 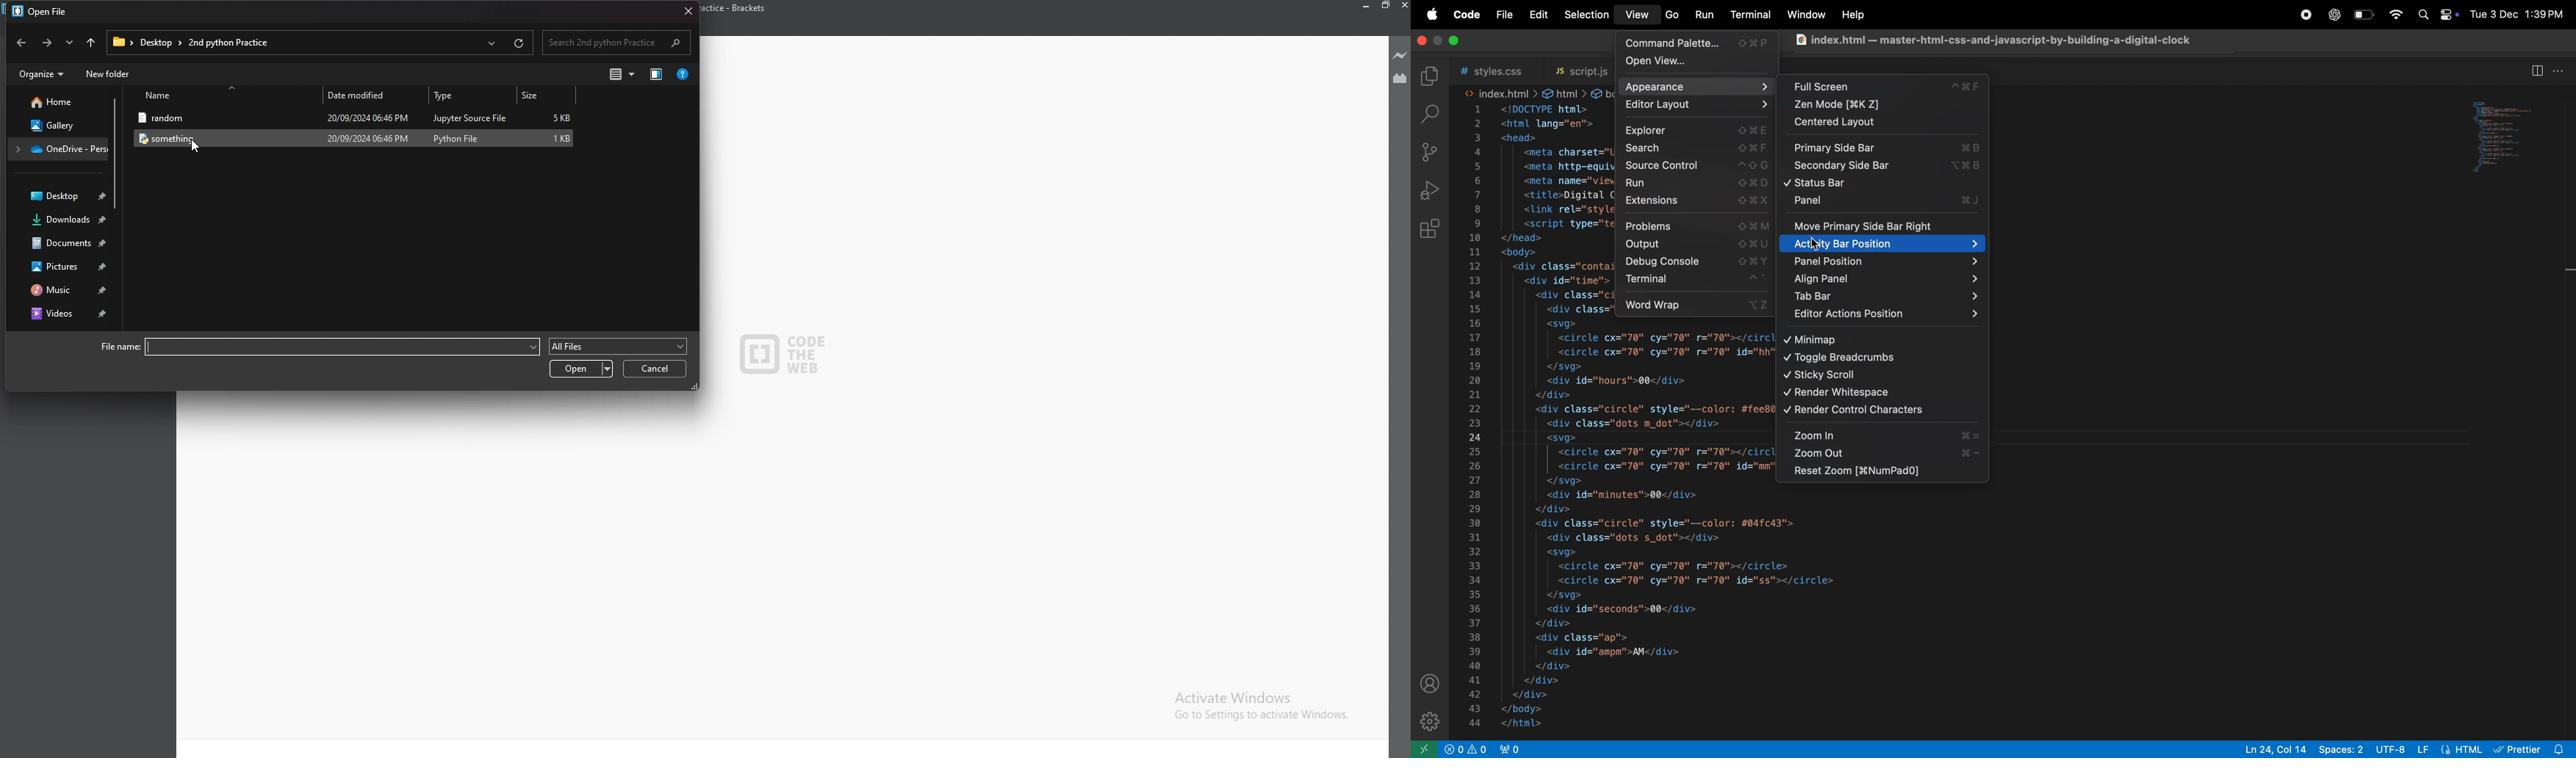 I want to click on CODE THE WEB - logo, so click(x=783, y=355).